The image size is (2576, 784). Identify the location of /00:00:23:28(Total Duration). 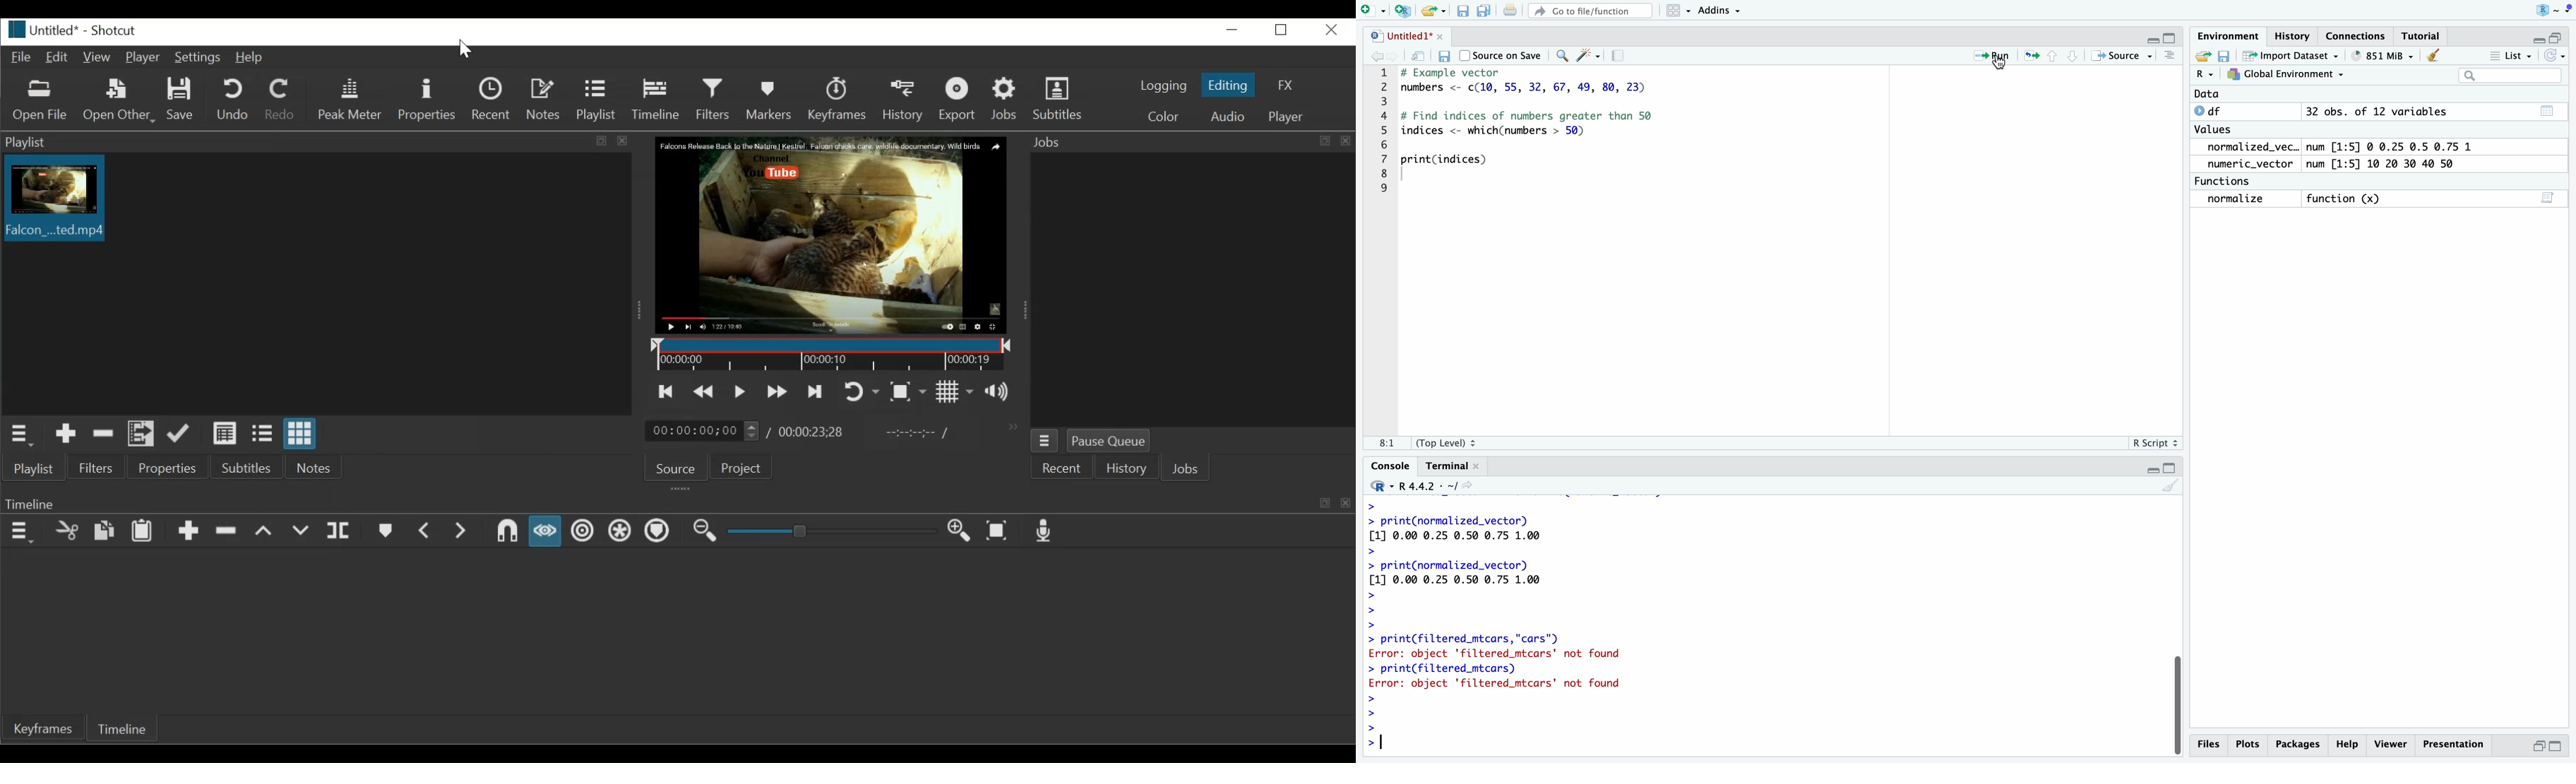
(808, 430).